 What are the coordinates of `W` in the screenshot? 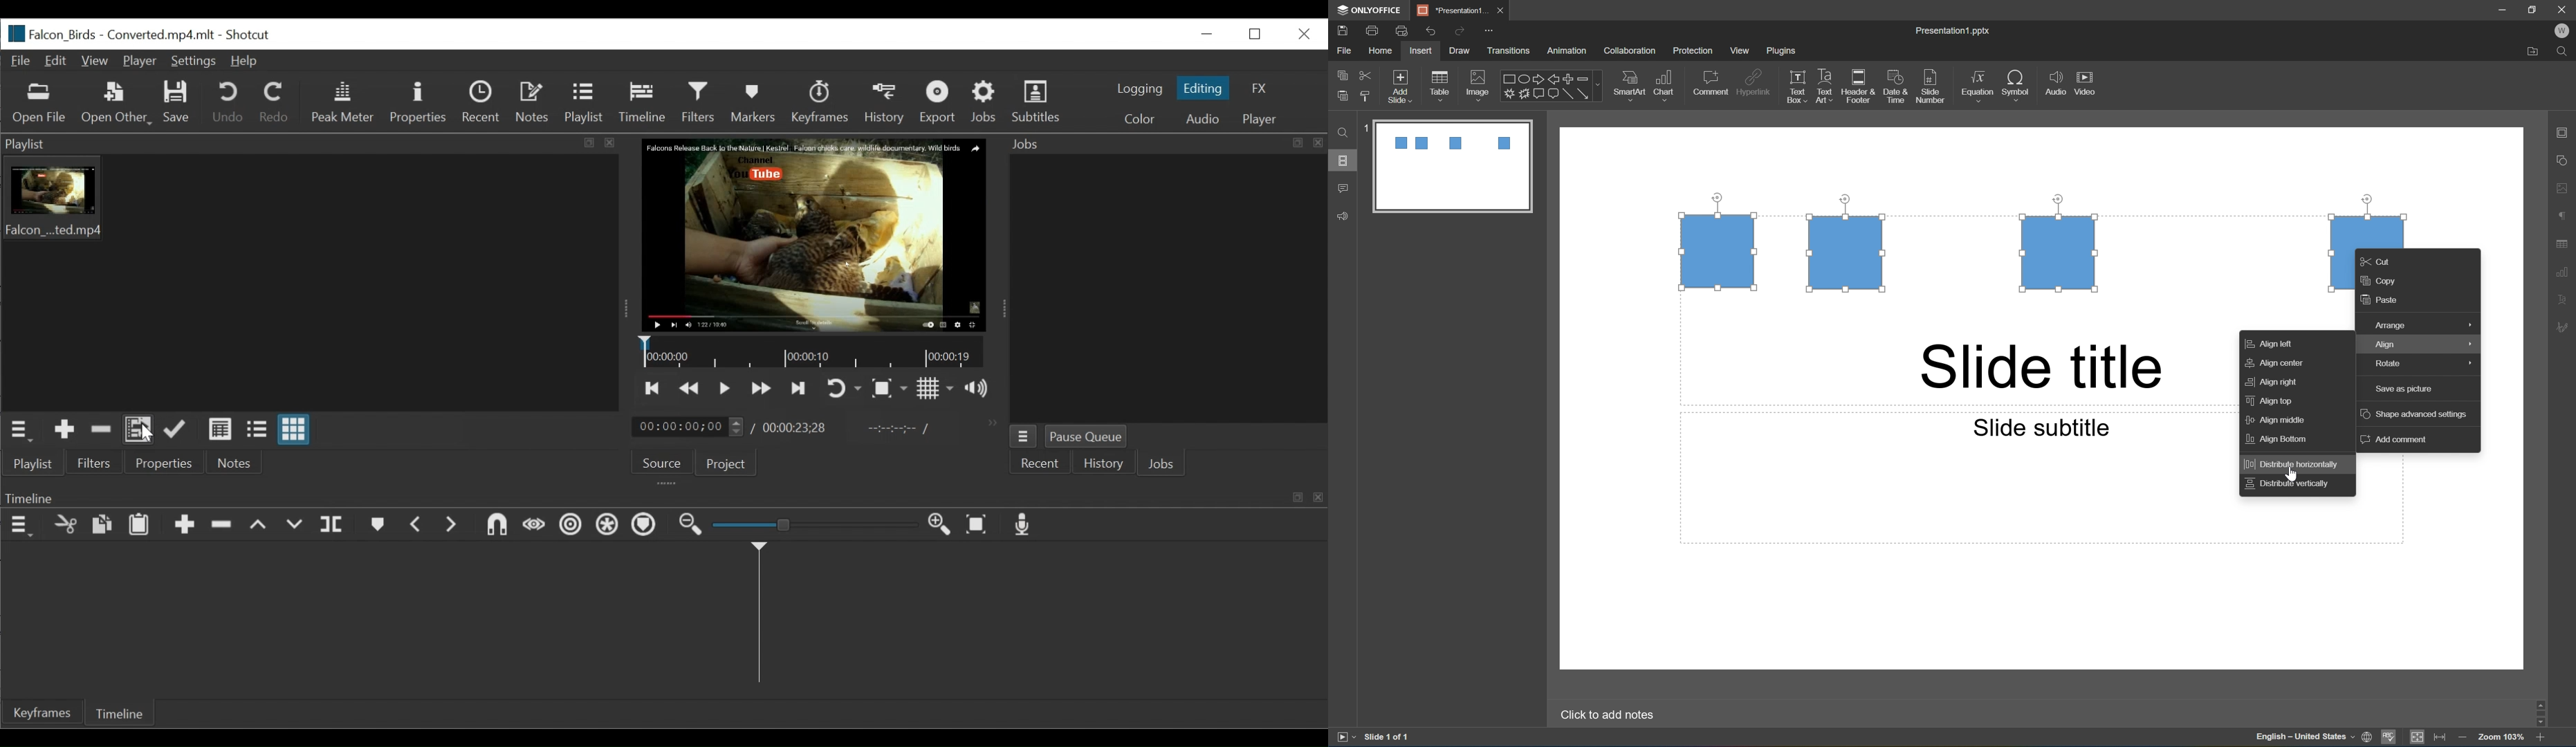 It's located at (2566, 31).